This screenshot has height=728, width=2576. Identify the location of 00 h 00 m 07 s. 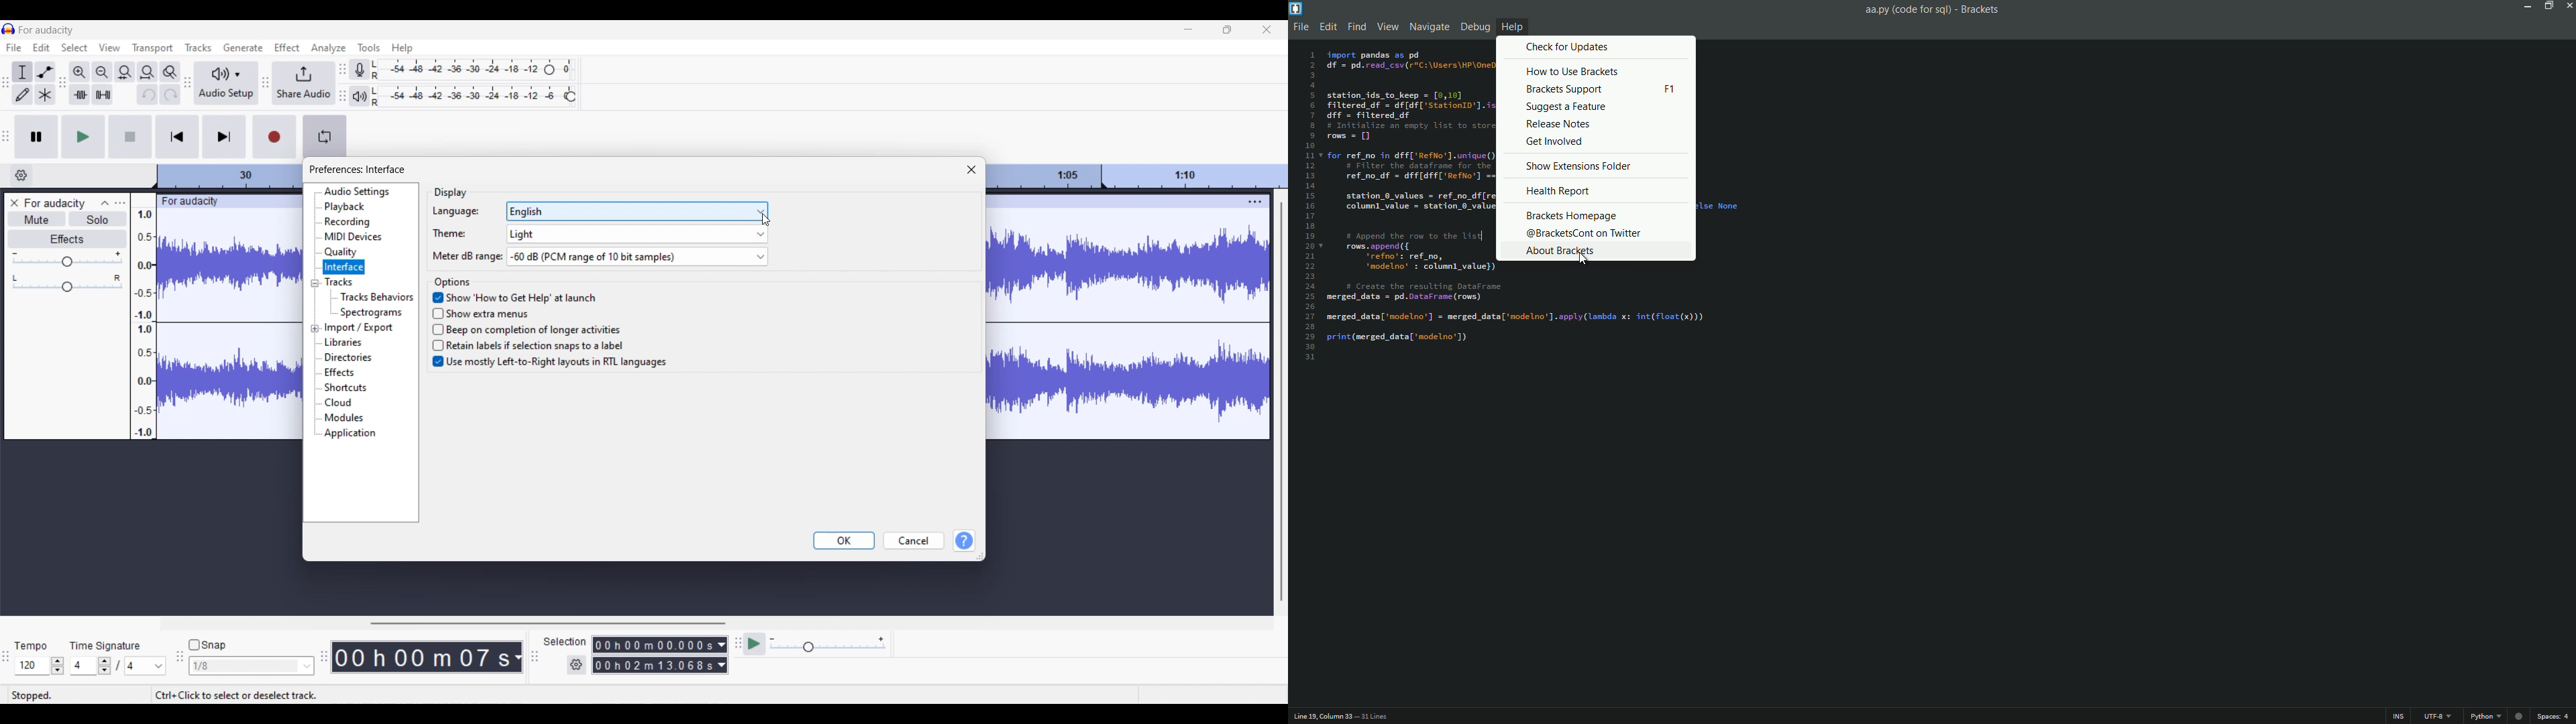
(421, 657).